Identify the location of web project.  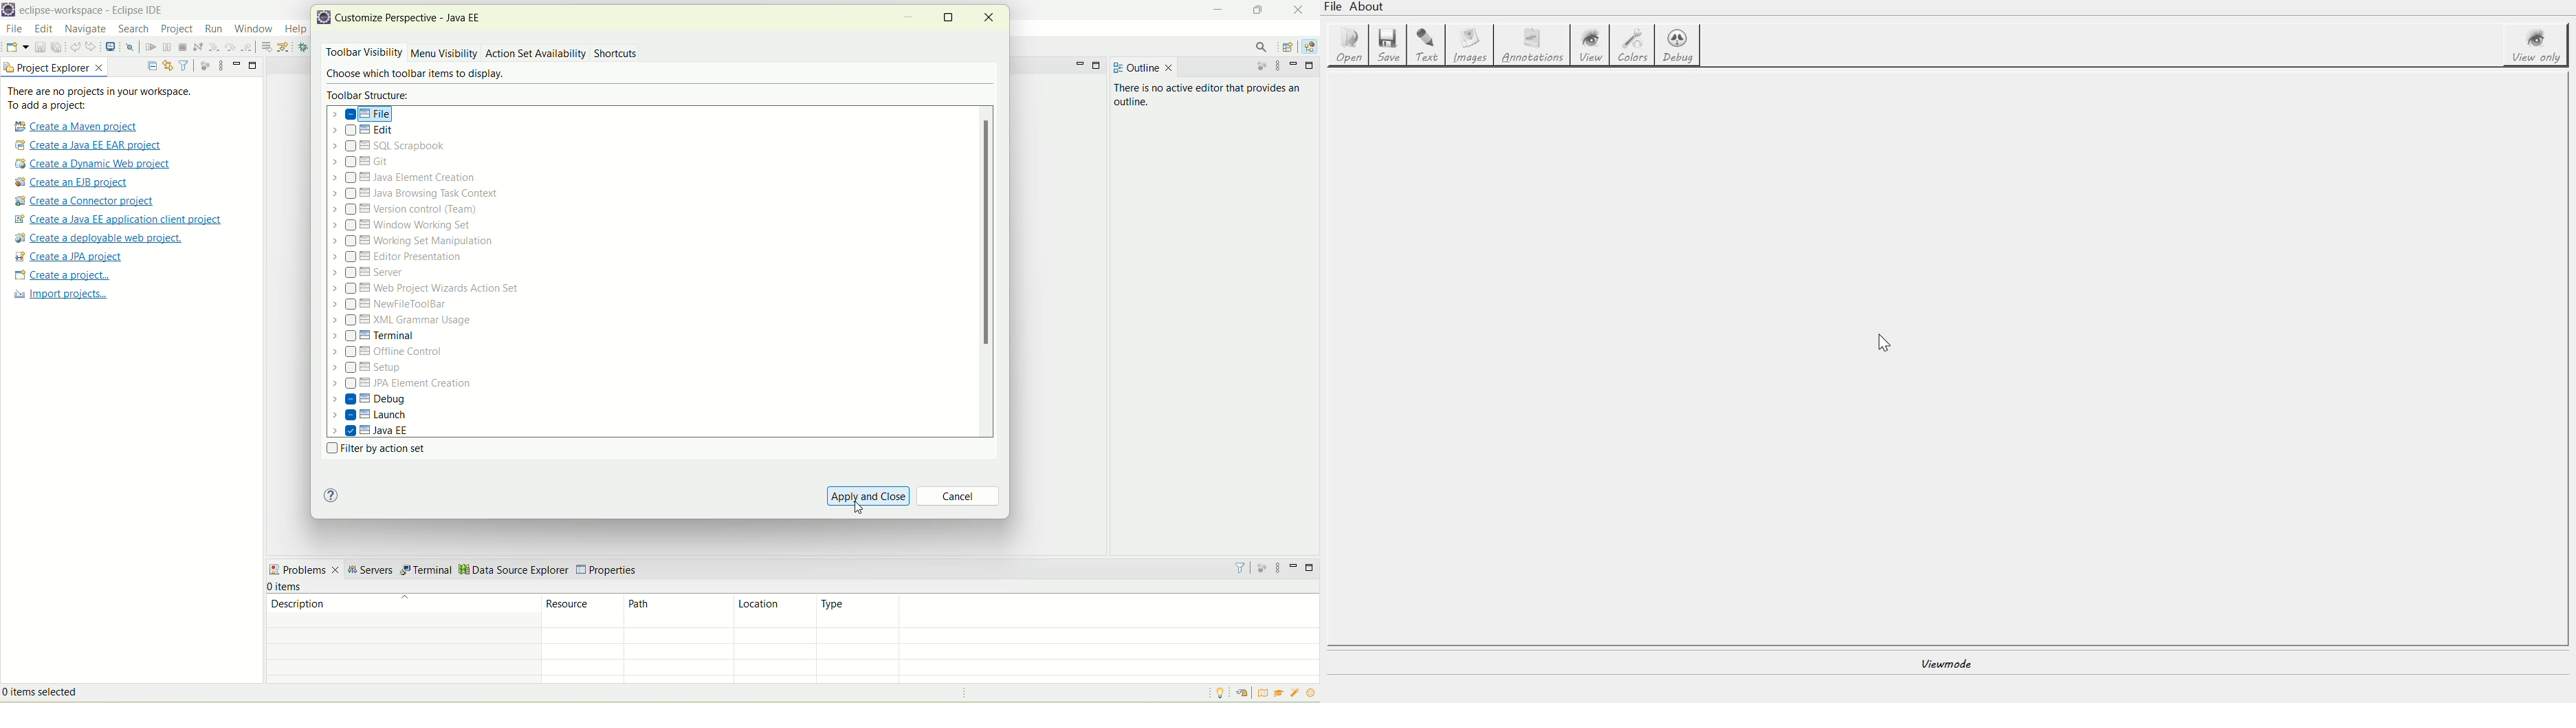
(428, 289).